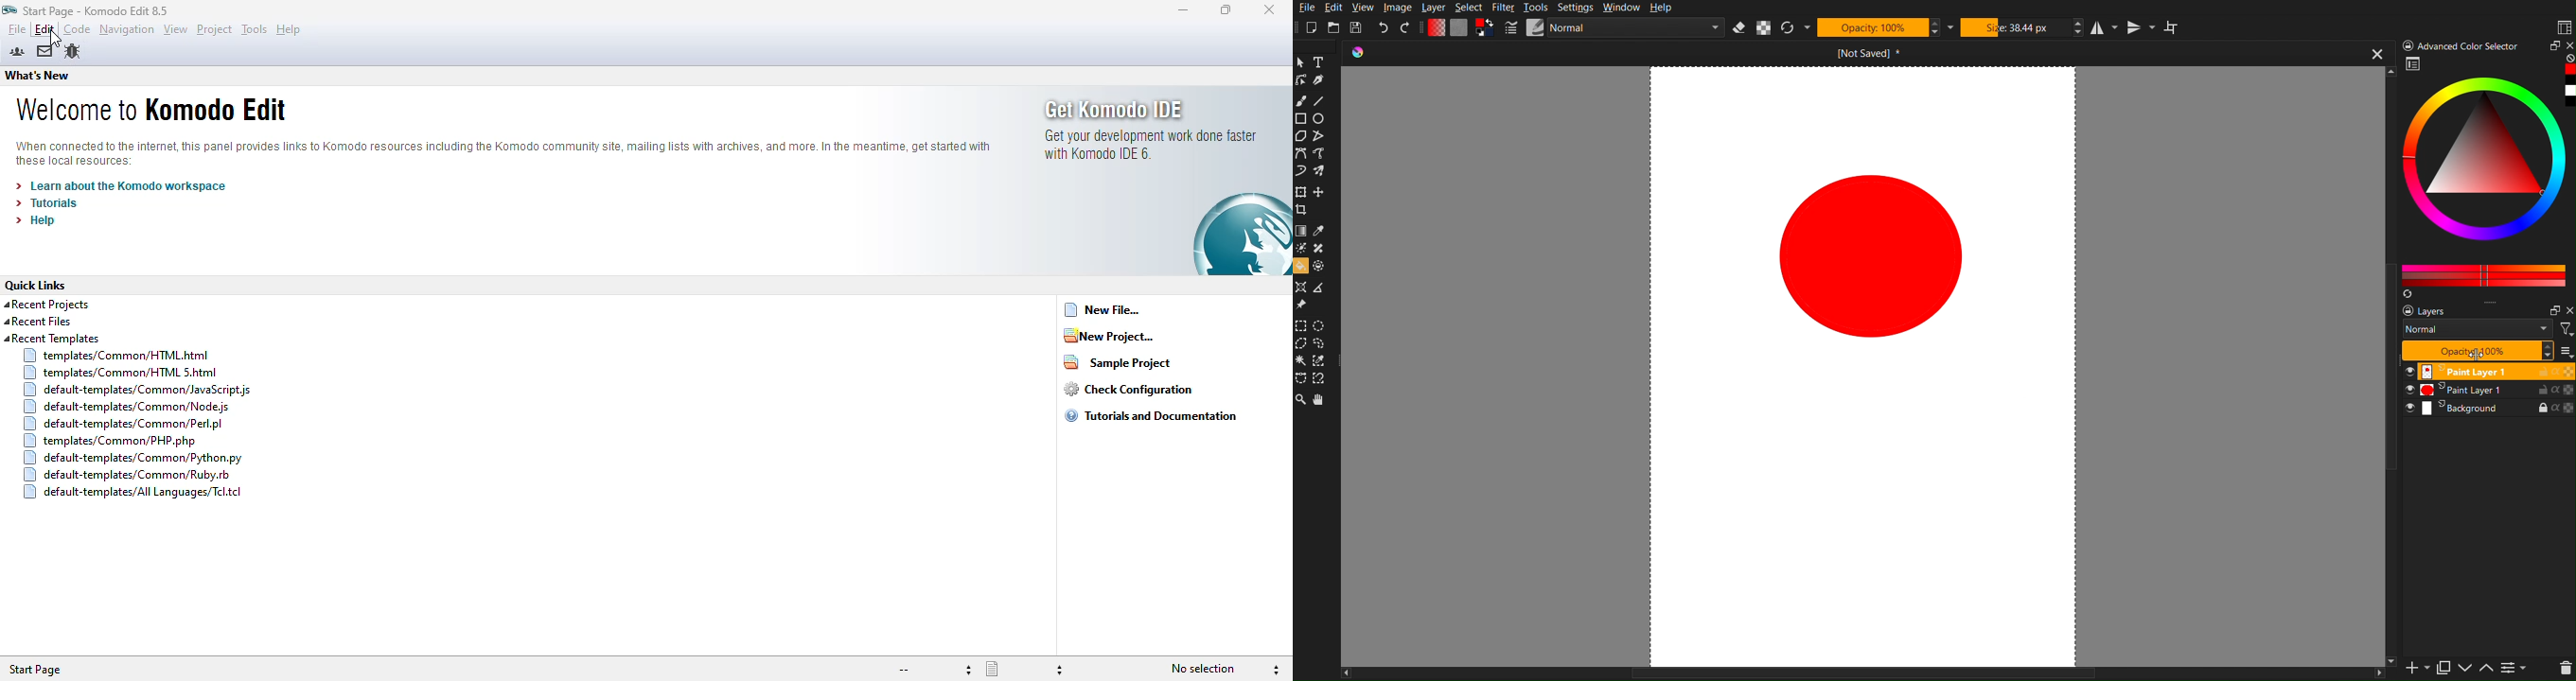 The image size is (2576, 700). I want to click on learn about the Komodo workspace, so click(122, 185).